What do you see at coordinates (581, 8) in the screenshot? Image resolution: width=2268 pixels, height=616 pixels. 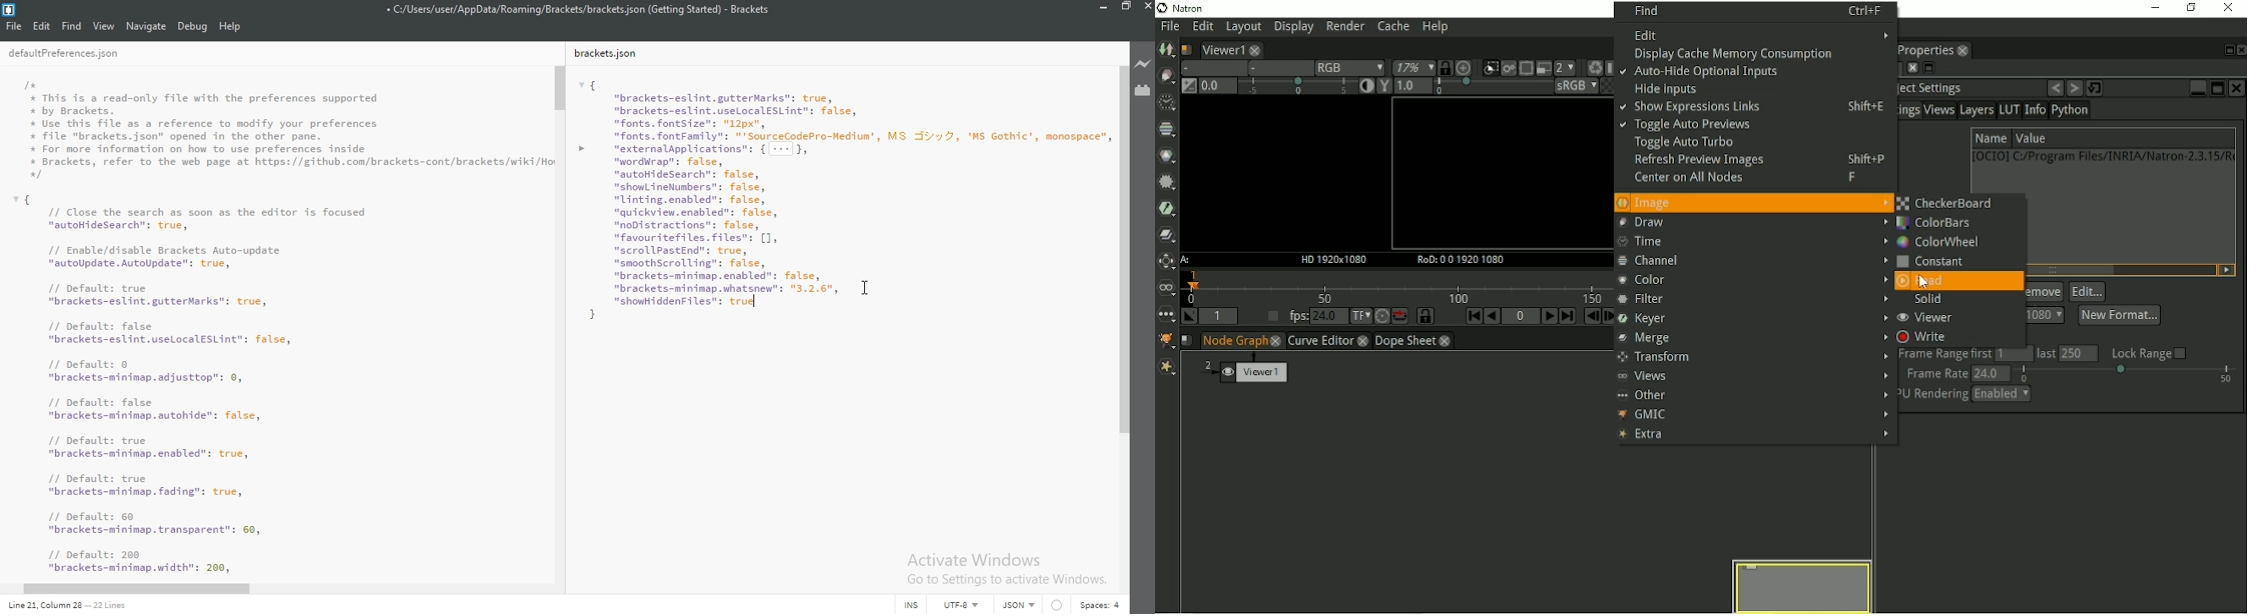 I see `C:/Users/user/AppData/Roaming/Brackets/brackets.json (Getting Started) - Brackets` at bounding box center [581, 8].